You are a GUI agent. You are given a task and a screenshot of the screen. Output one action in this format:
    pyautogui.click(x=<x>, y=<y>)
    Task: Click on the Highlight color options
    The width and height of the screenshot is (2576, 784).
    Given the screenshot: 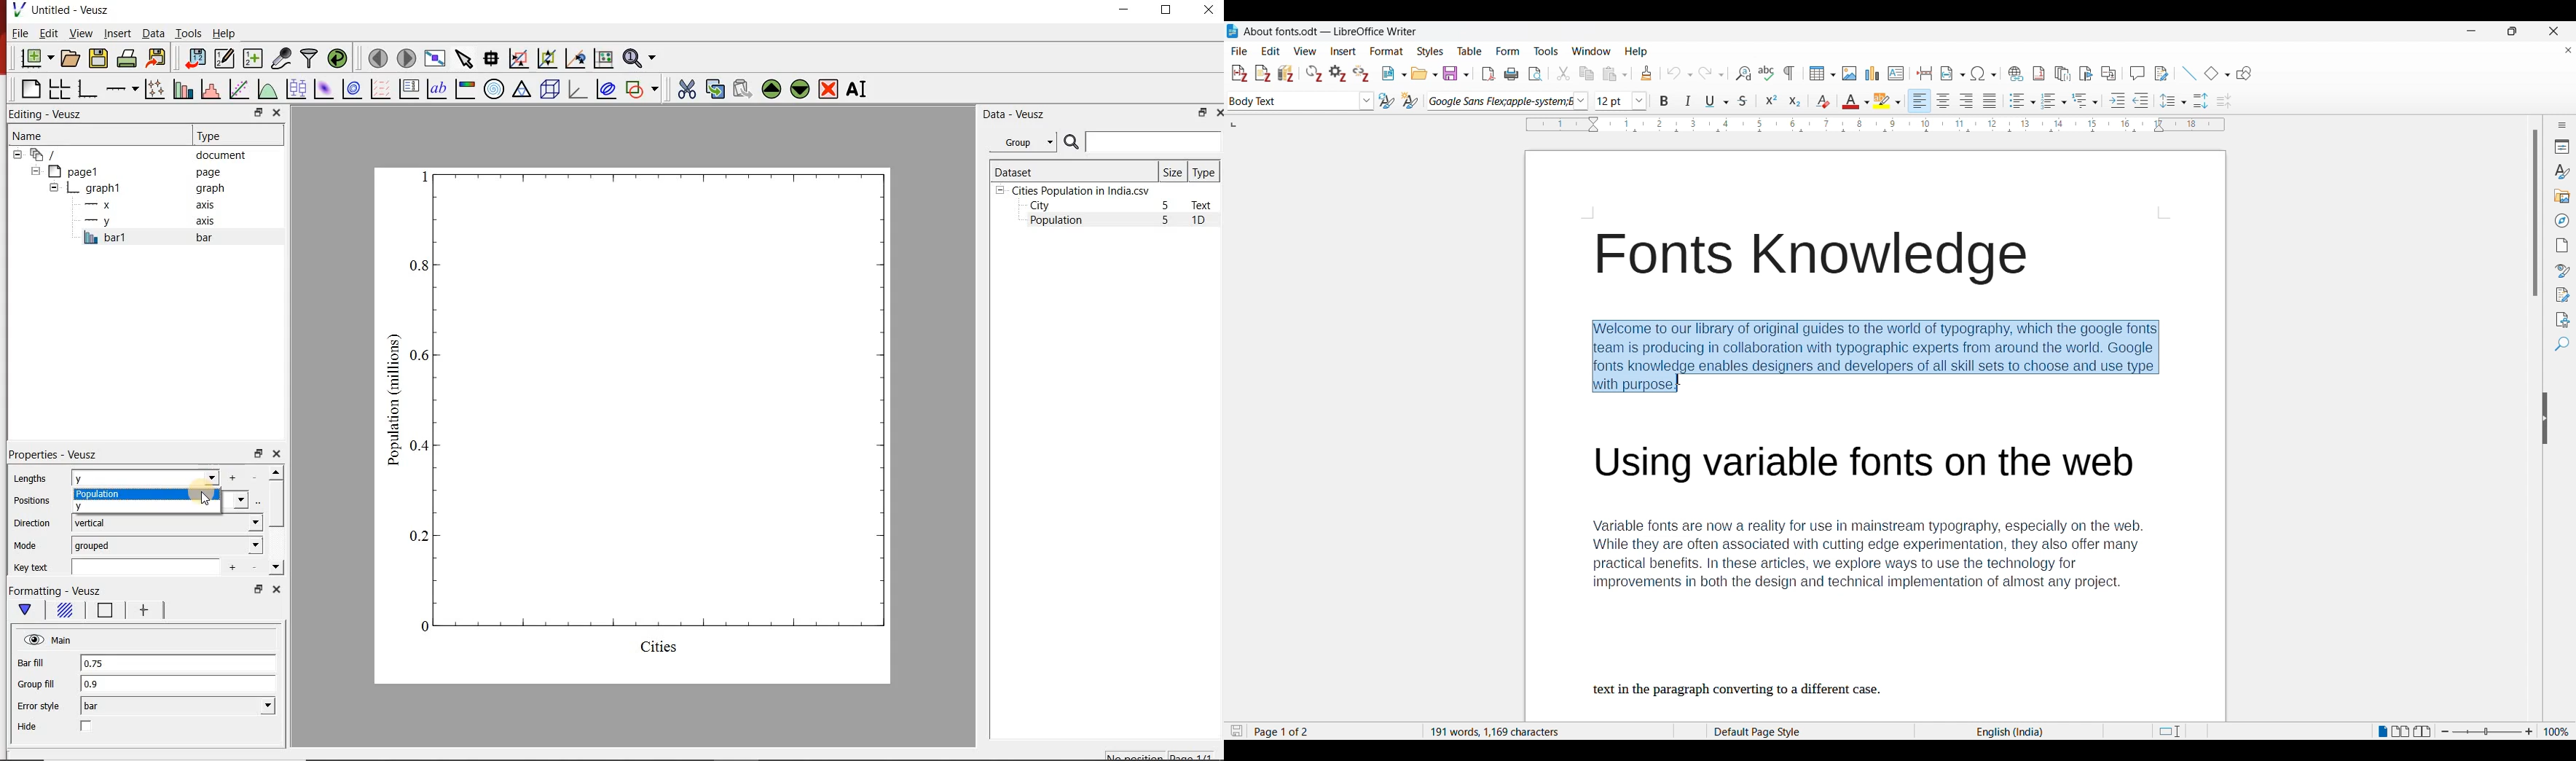 What is the action you would take?
    pyautogui.click(x=1887, y=101)
    